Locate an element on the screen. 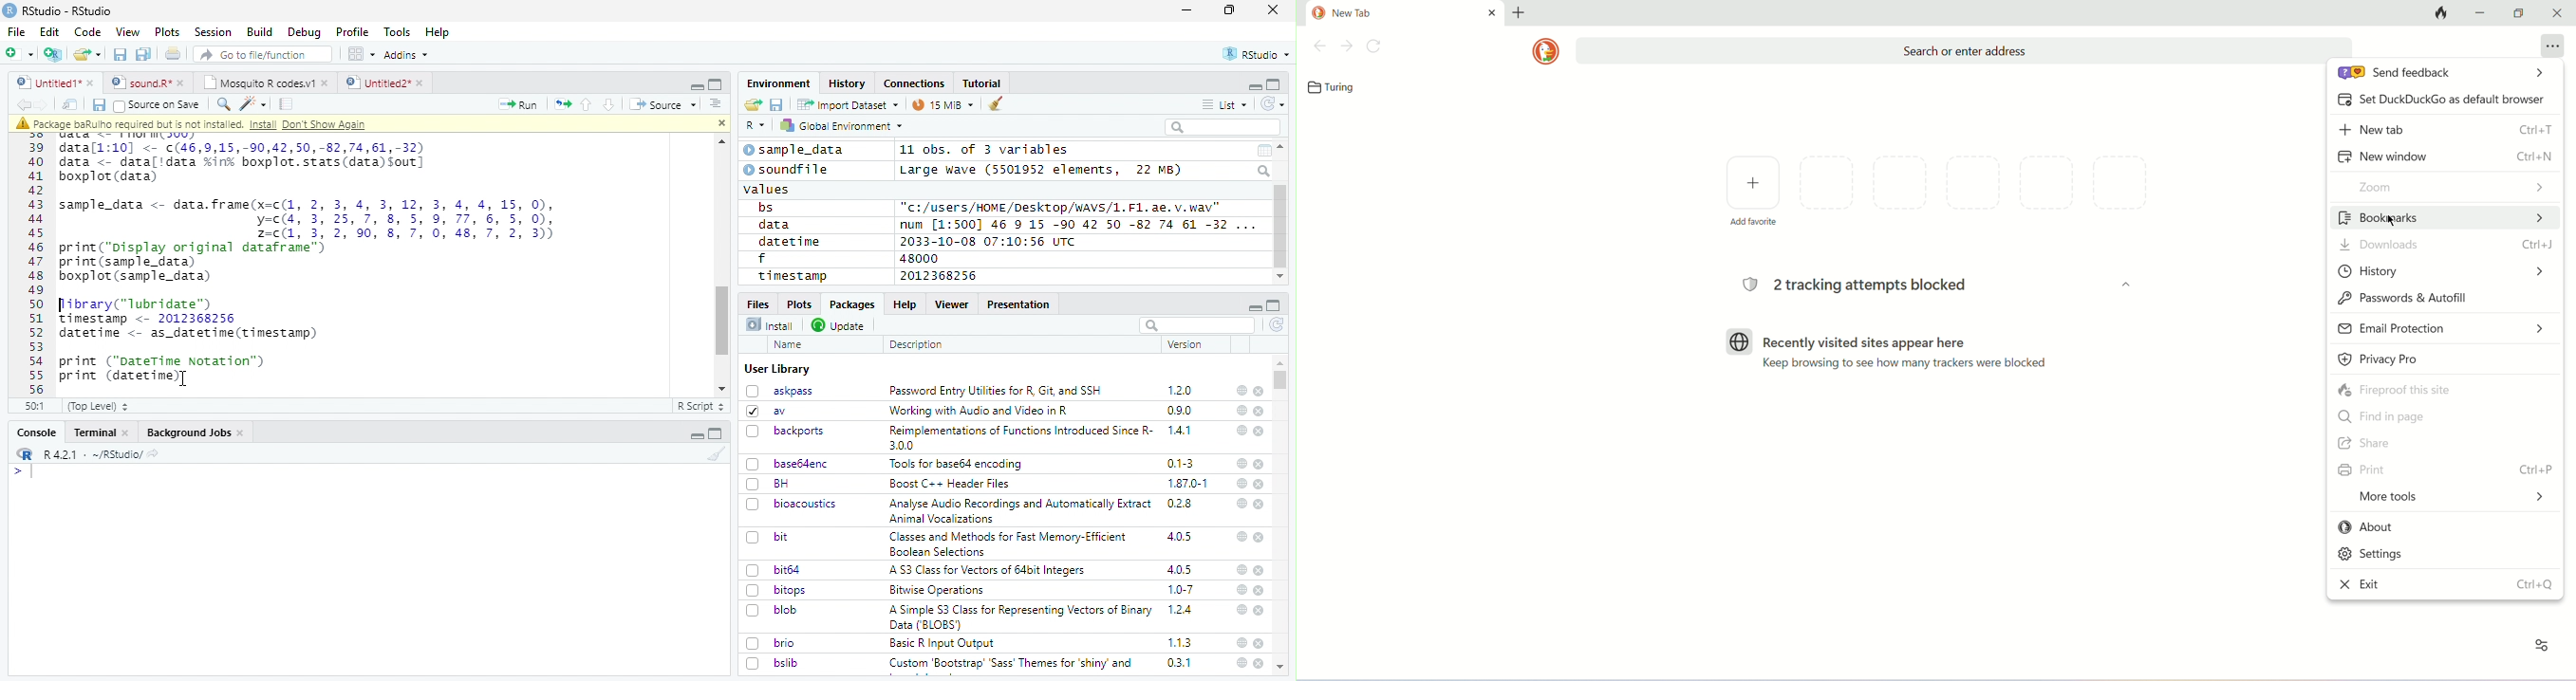  Tools is located at coordinates (396, 32).